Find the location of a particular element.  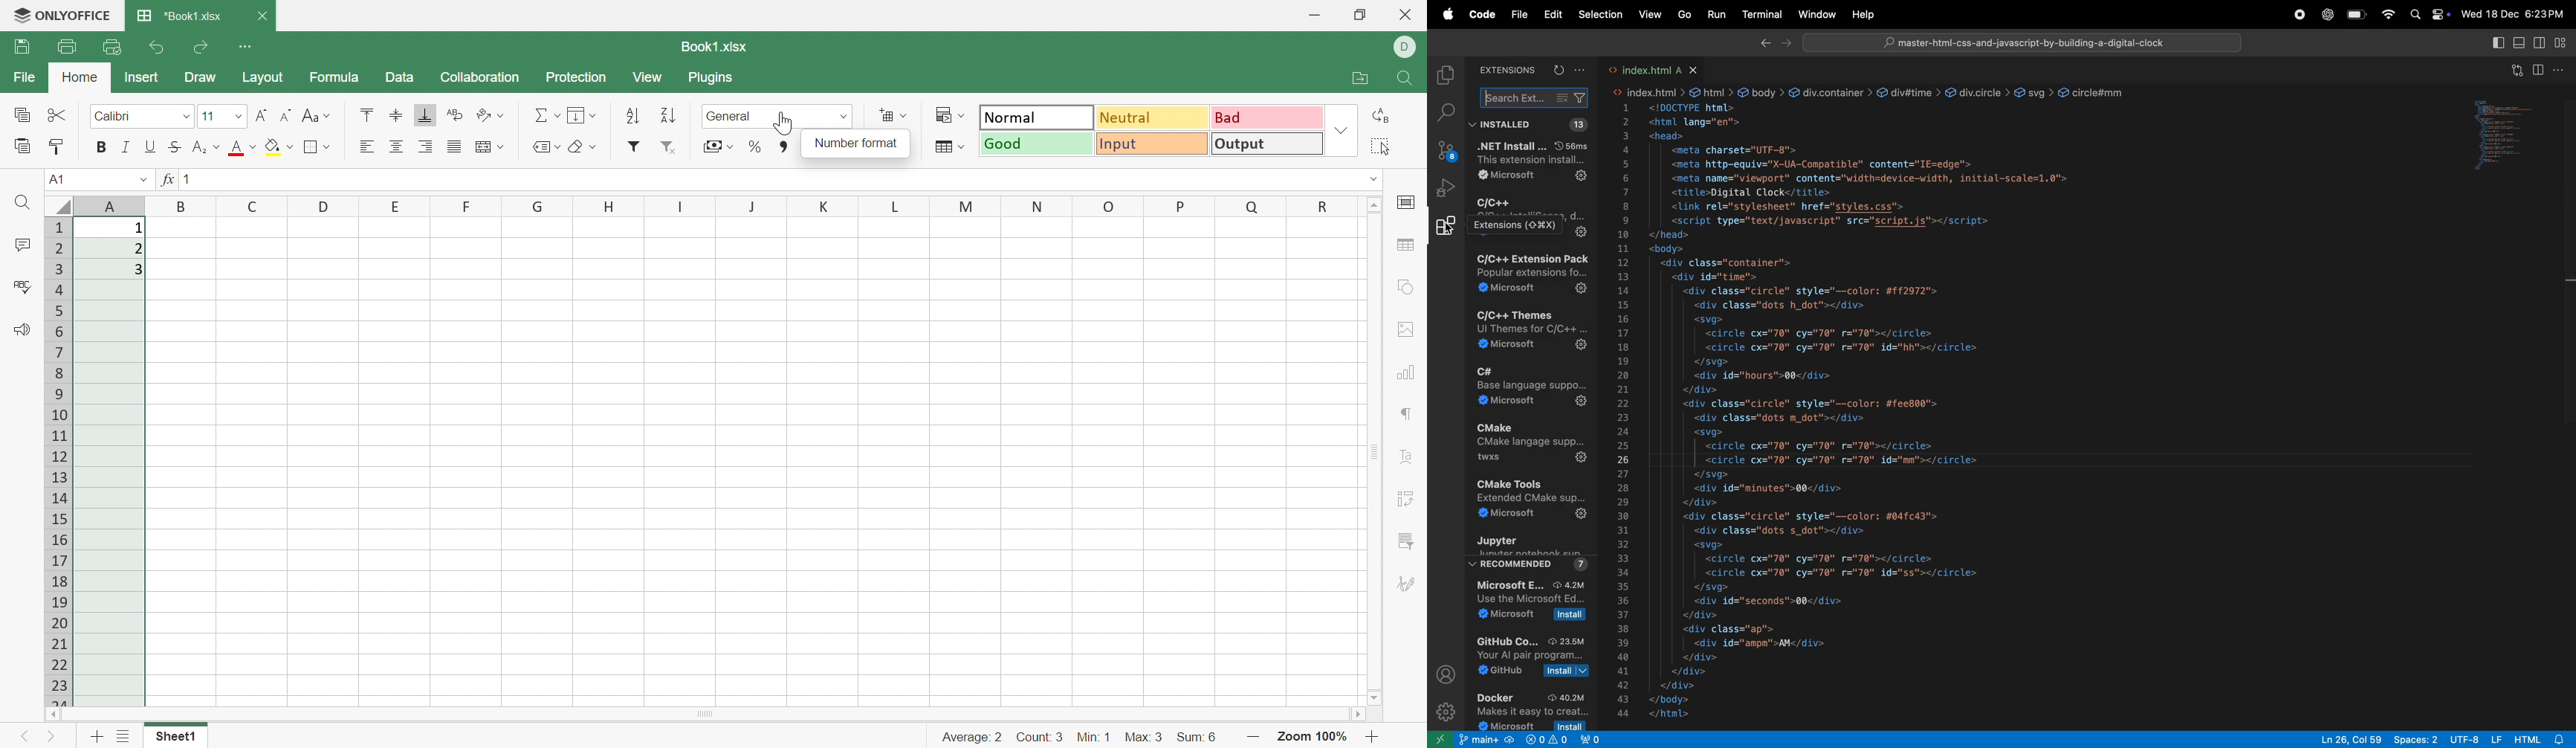

Layout is located at coordinates (263, 78).